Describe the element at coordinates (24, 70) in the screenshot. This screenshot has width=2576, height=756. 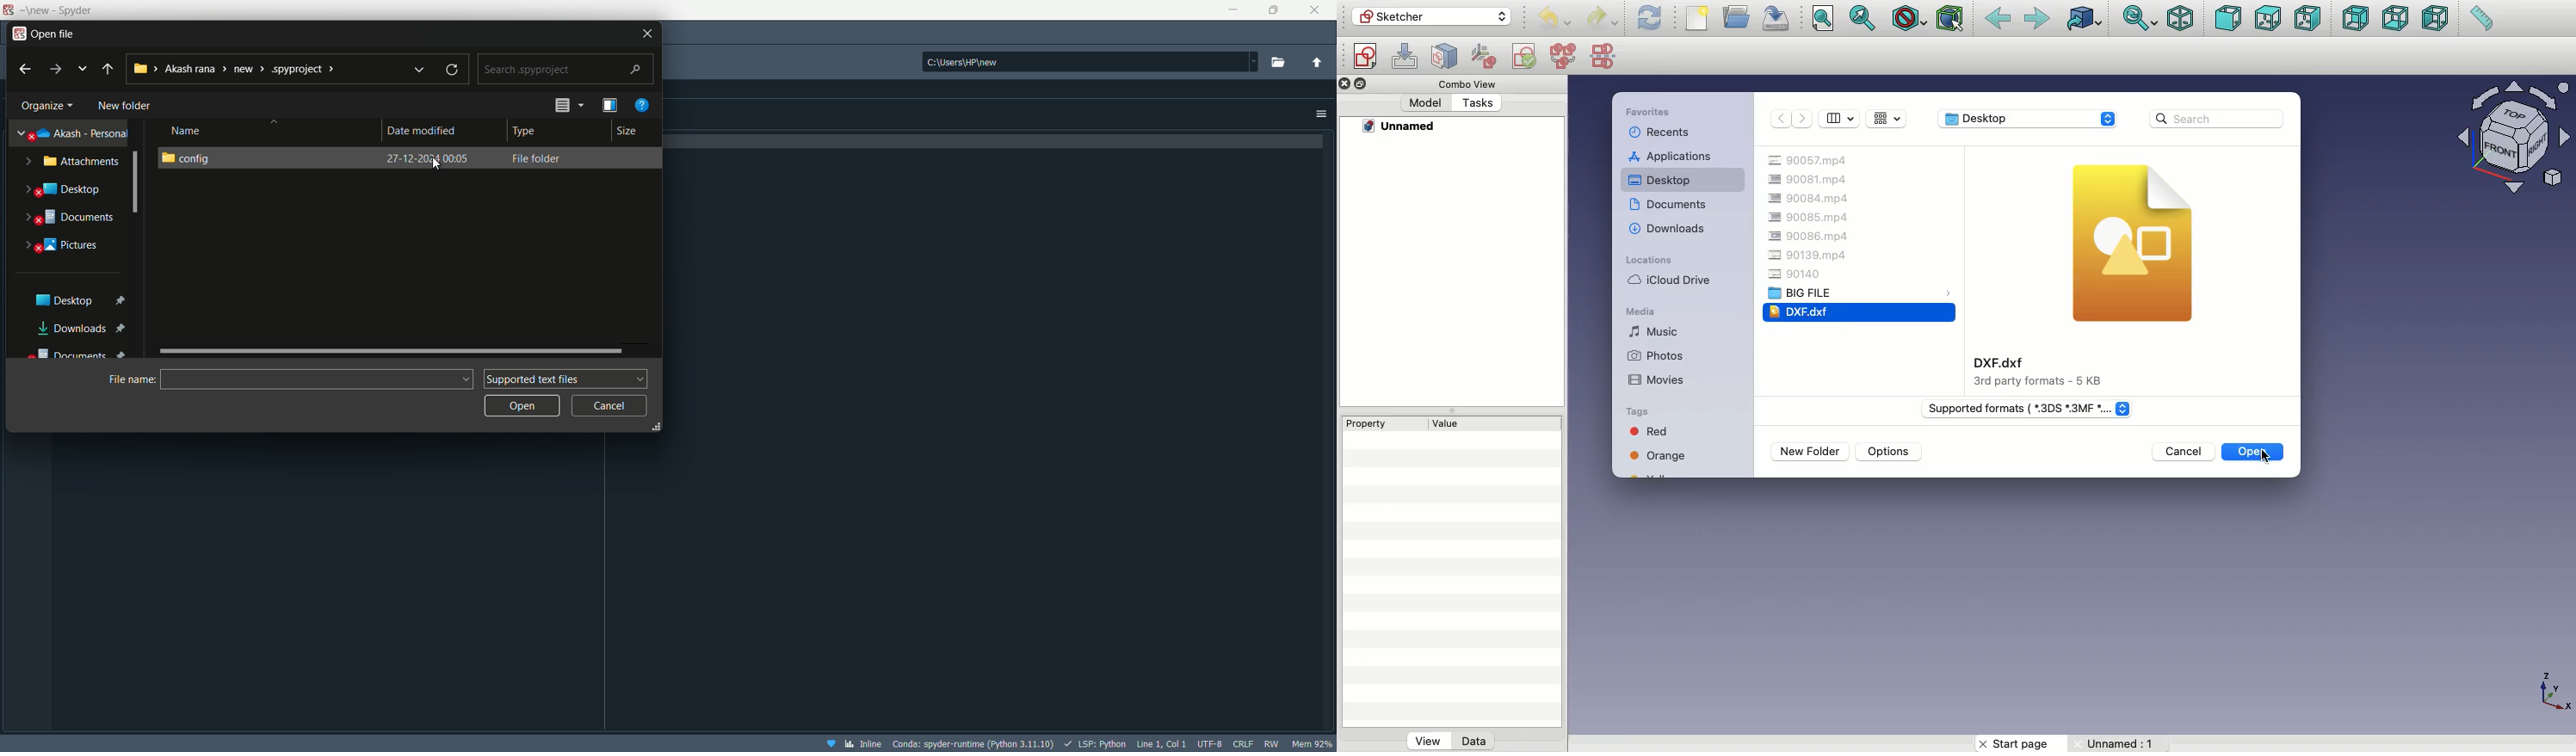
I see `back` at that location.